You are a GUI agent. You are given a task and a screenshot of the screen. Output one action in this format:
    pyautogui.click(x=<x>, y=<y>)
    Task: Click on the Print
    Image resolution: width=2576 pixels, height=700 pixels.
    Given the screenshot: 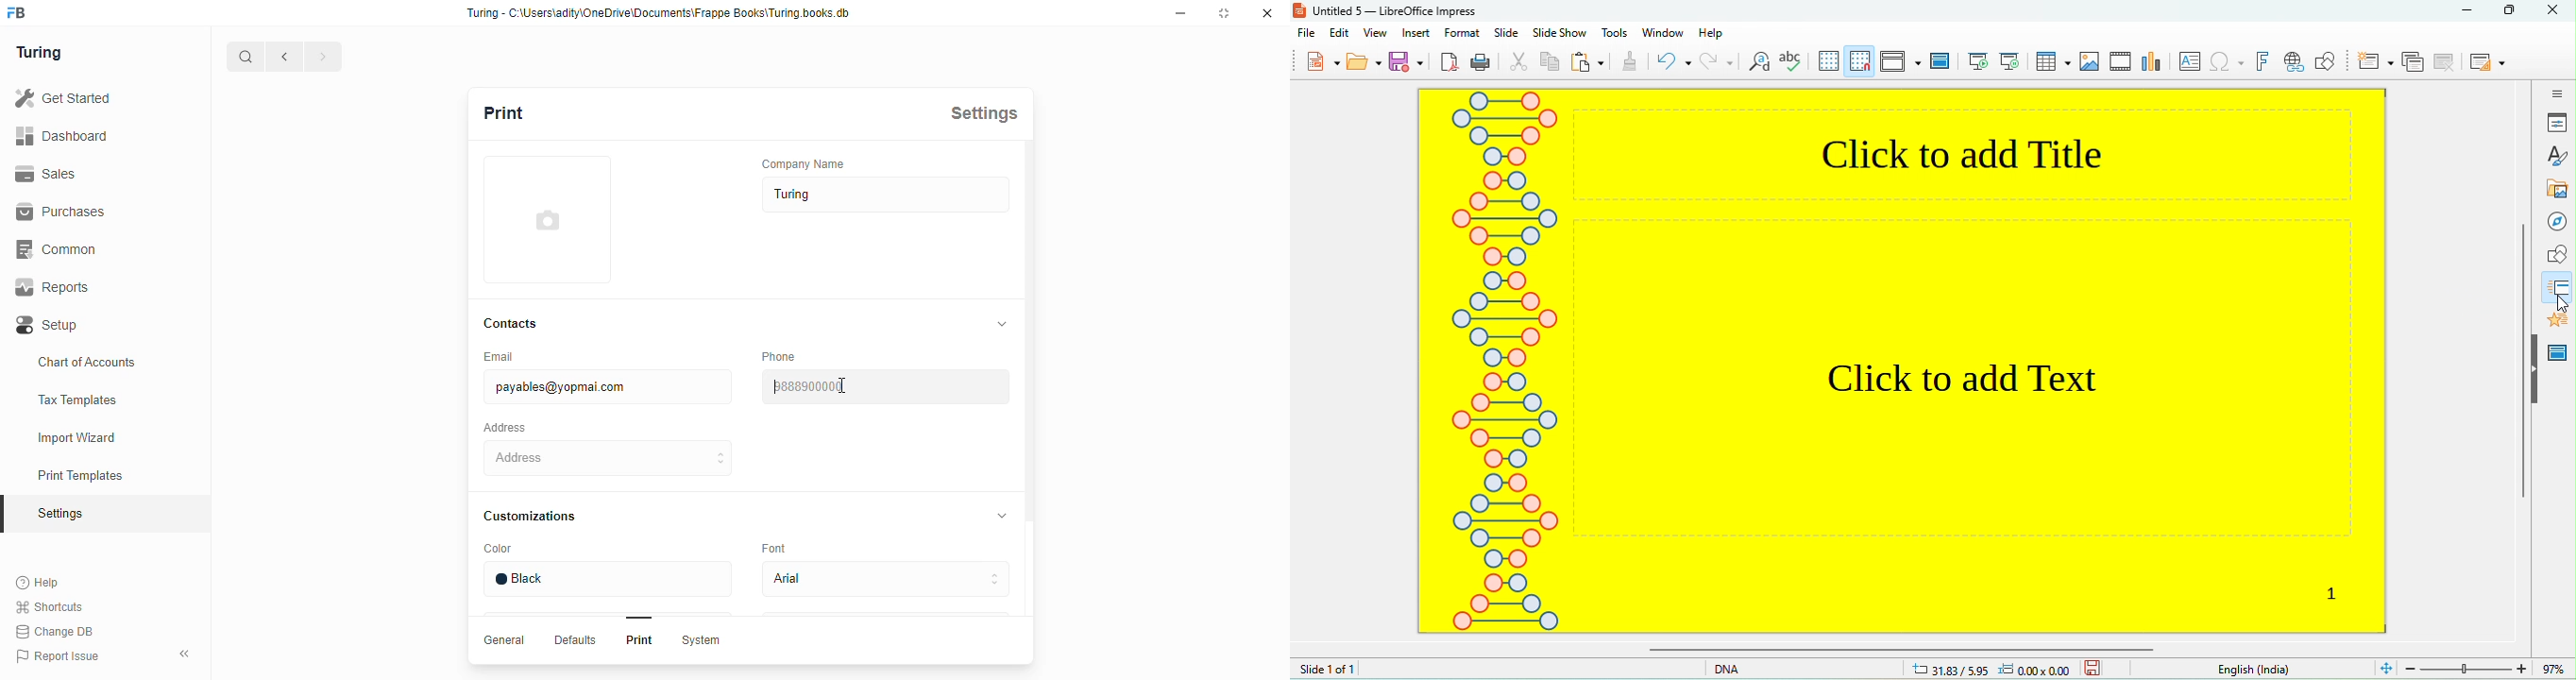 What is the action you would take?
    pyautogui.click(x=521, y=115)
    